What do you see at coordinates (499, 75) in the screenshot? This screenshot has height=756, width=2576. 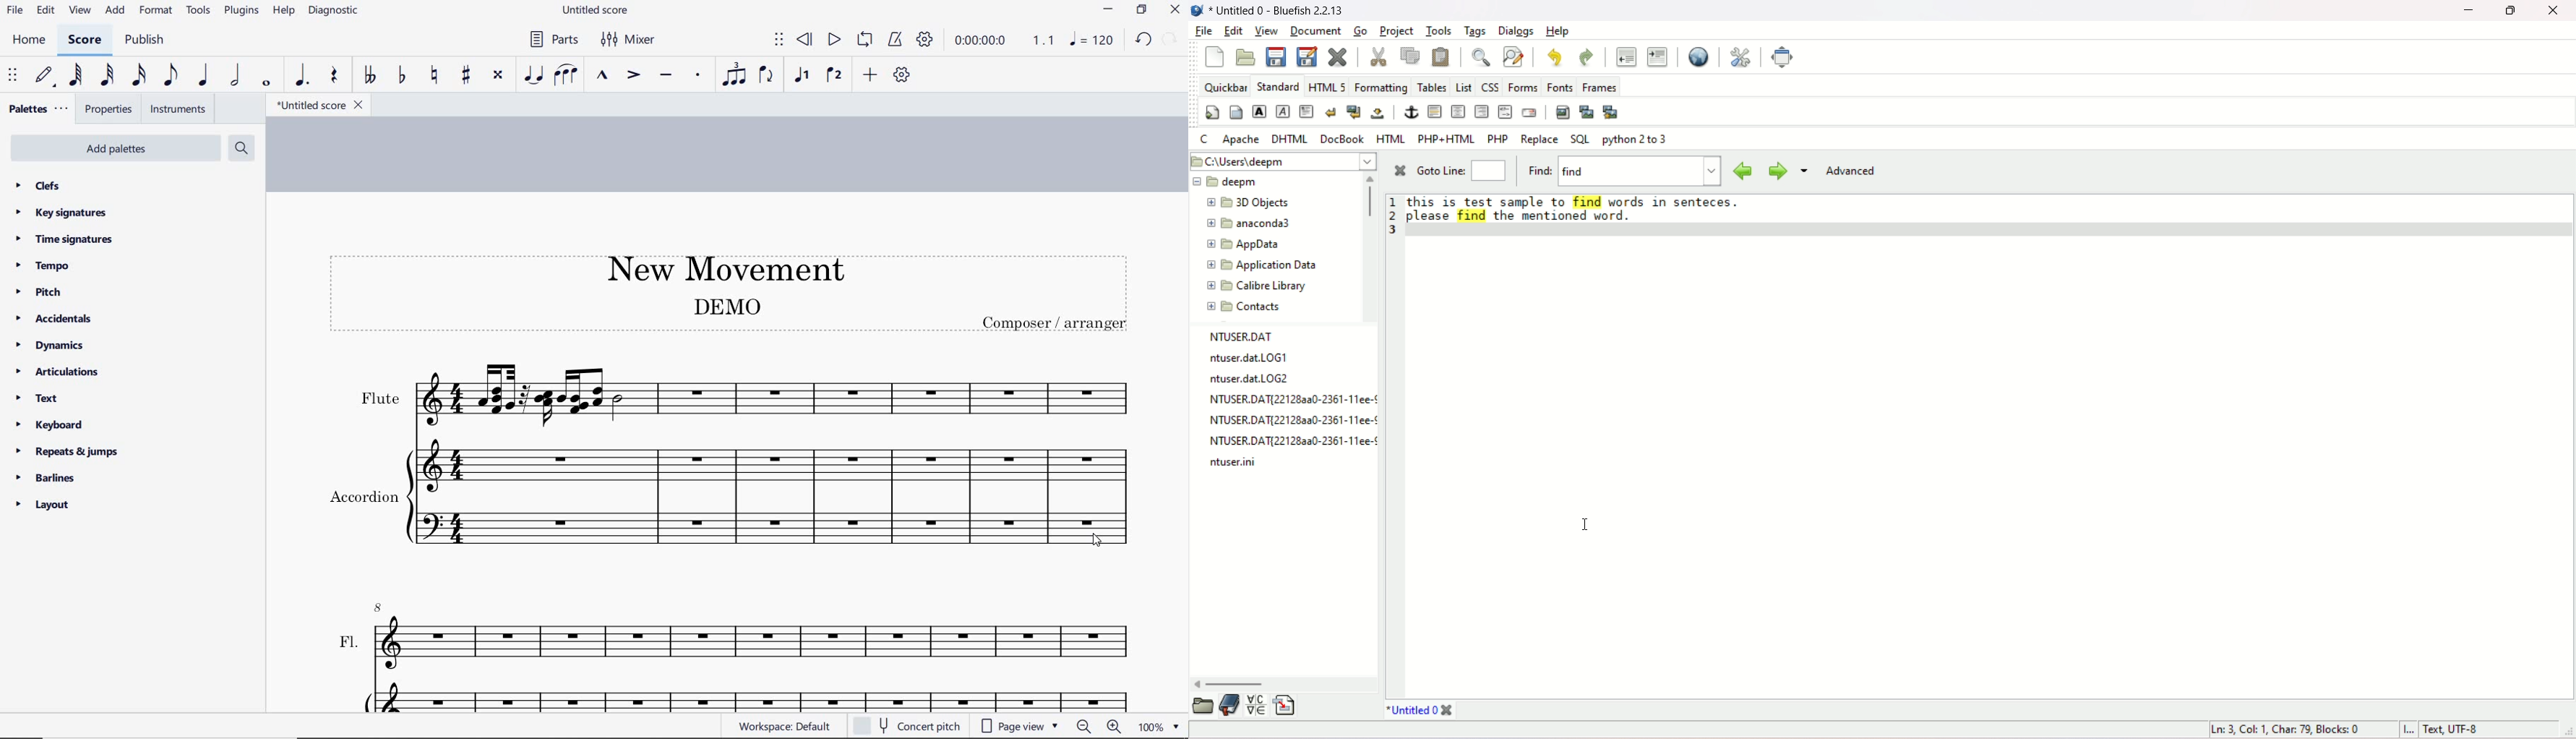 I see `toggle double-sharp` at bounding box center [499, 75].